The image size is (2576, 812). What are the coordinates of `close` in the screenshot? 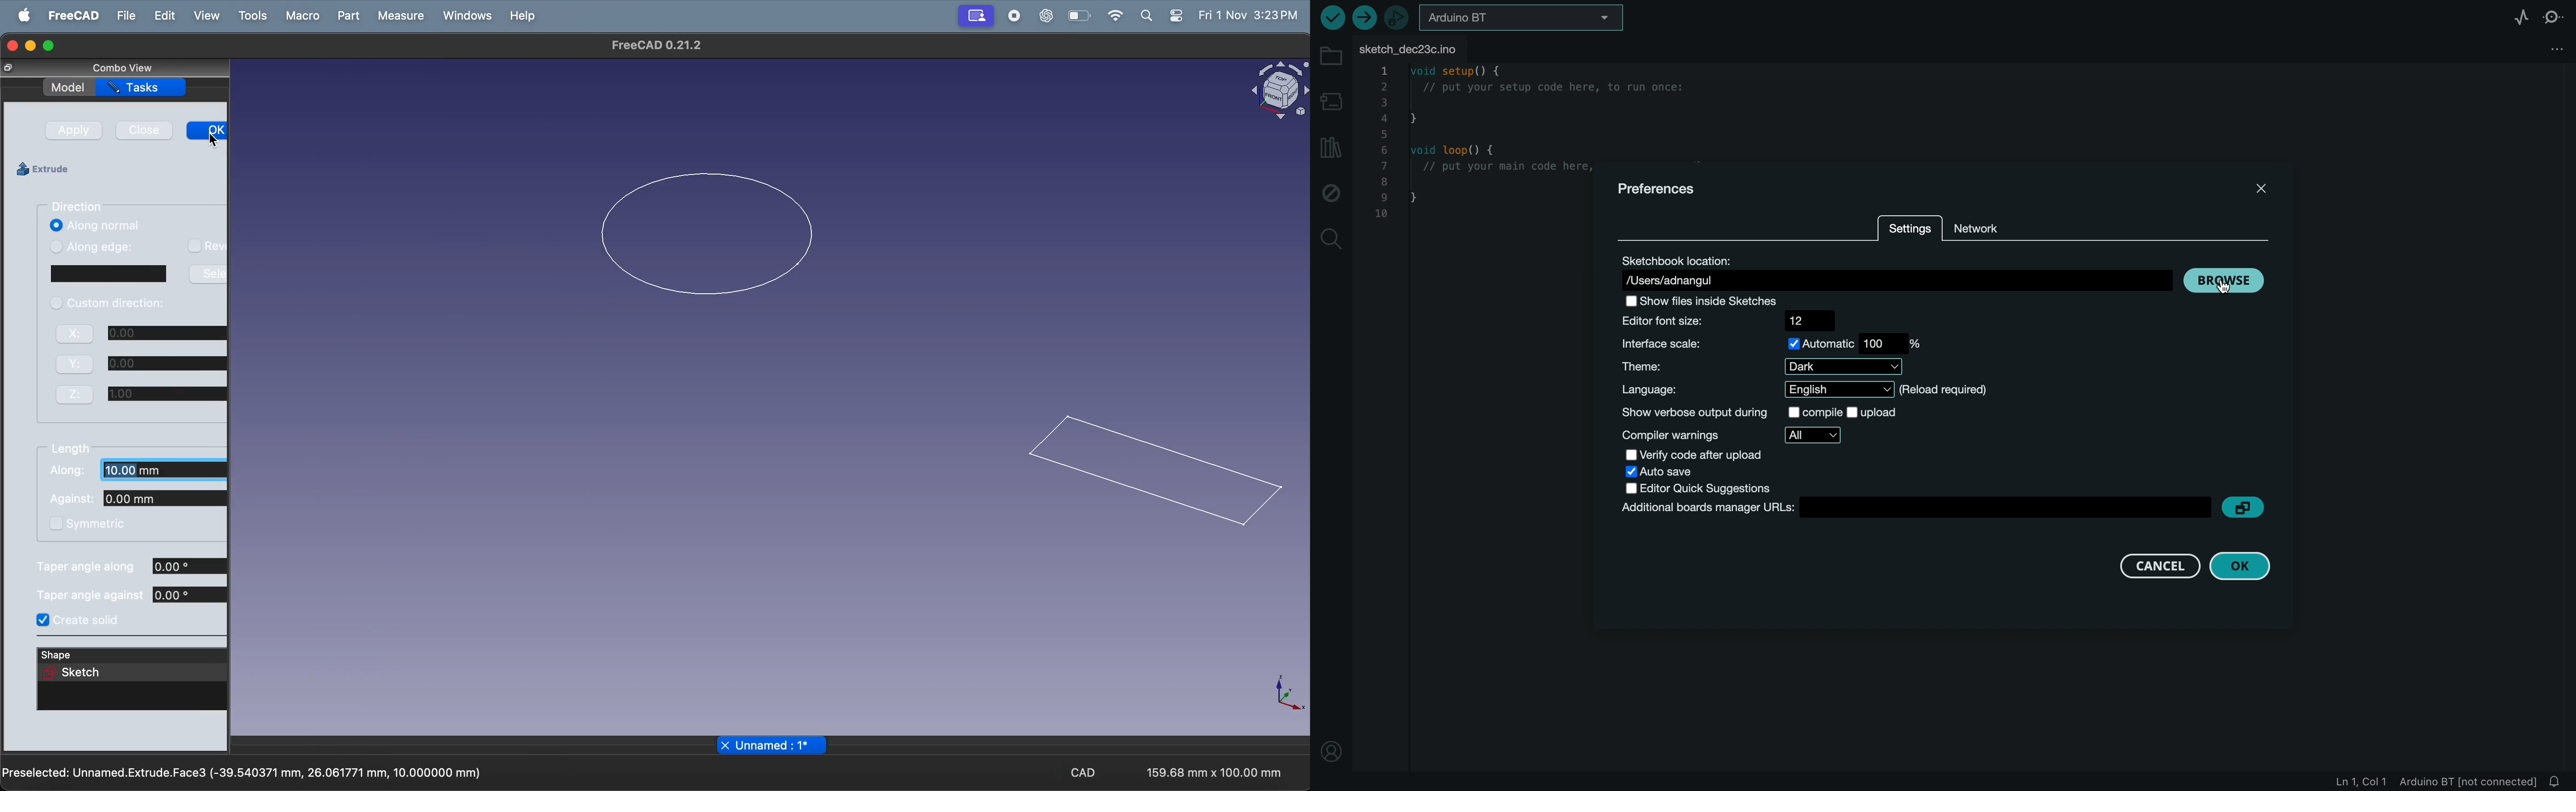 It's located at (9, 67).